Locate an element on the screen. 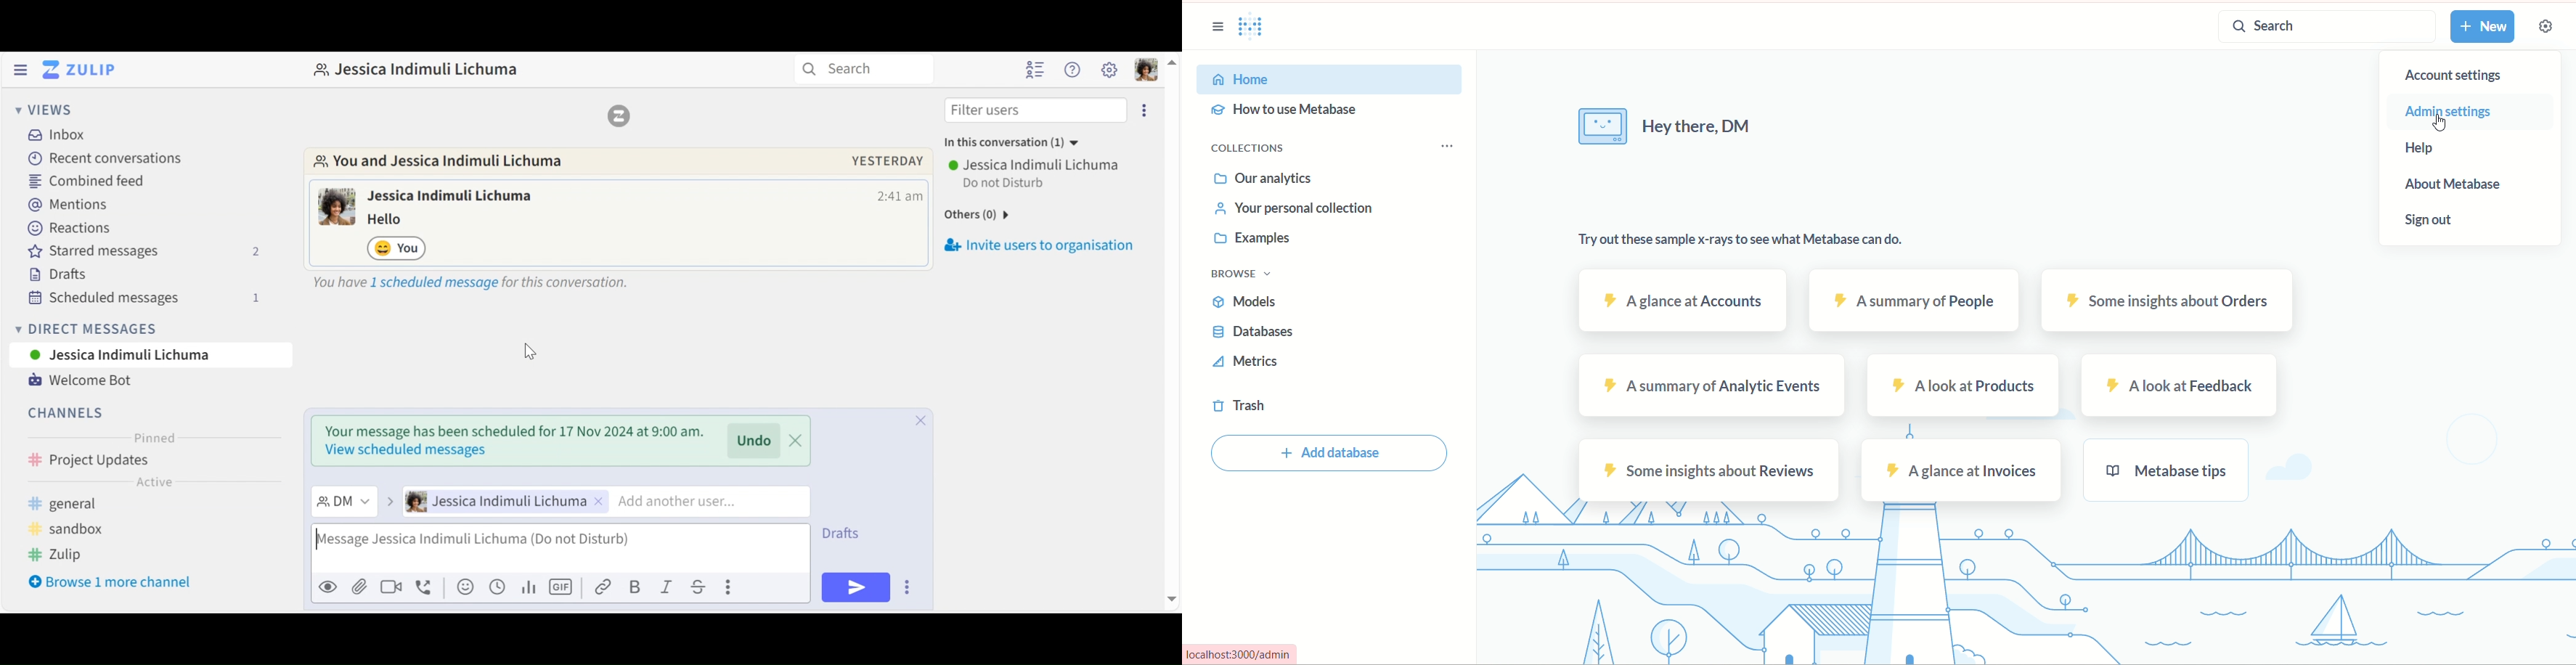 This screenshot has height=672, width=2576. Send options is located at coordinates (907, 587).